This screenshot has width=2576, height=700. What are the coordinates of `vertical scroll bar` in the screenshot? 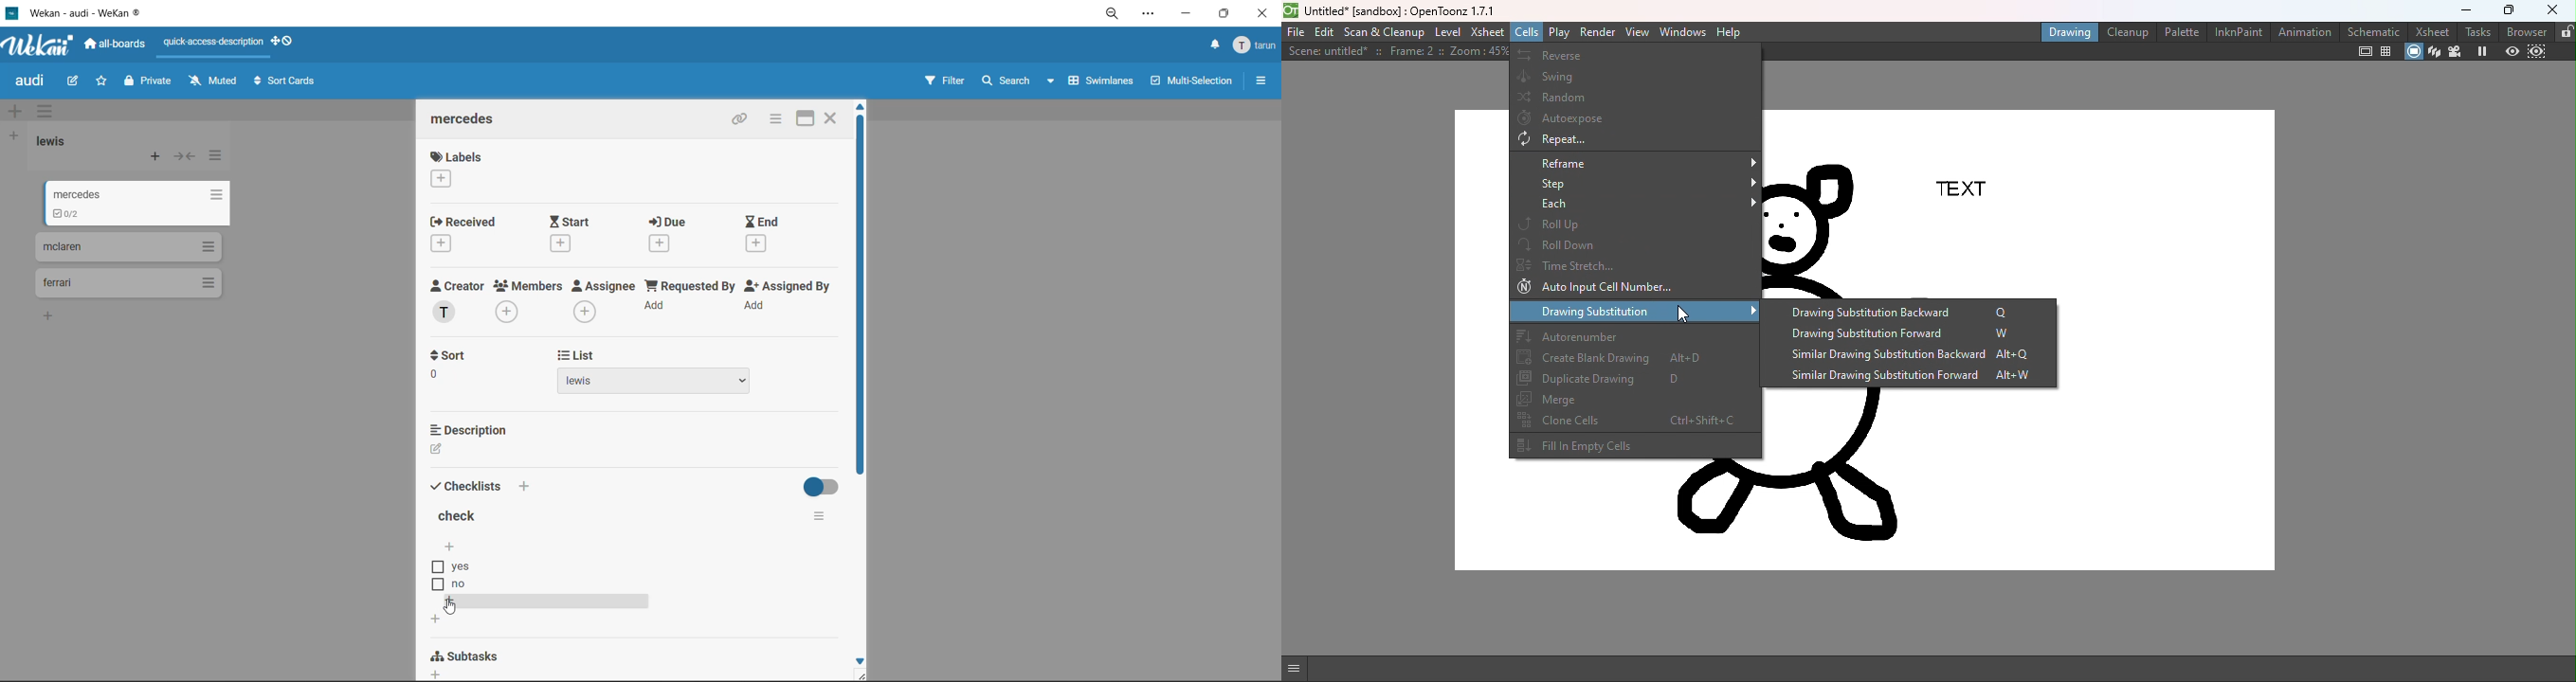 It's located at (861, 295).